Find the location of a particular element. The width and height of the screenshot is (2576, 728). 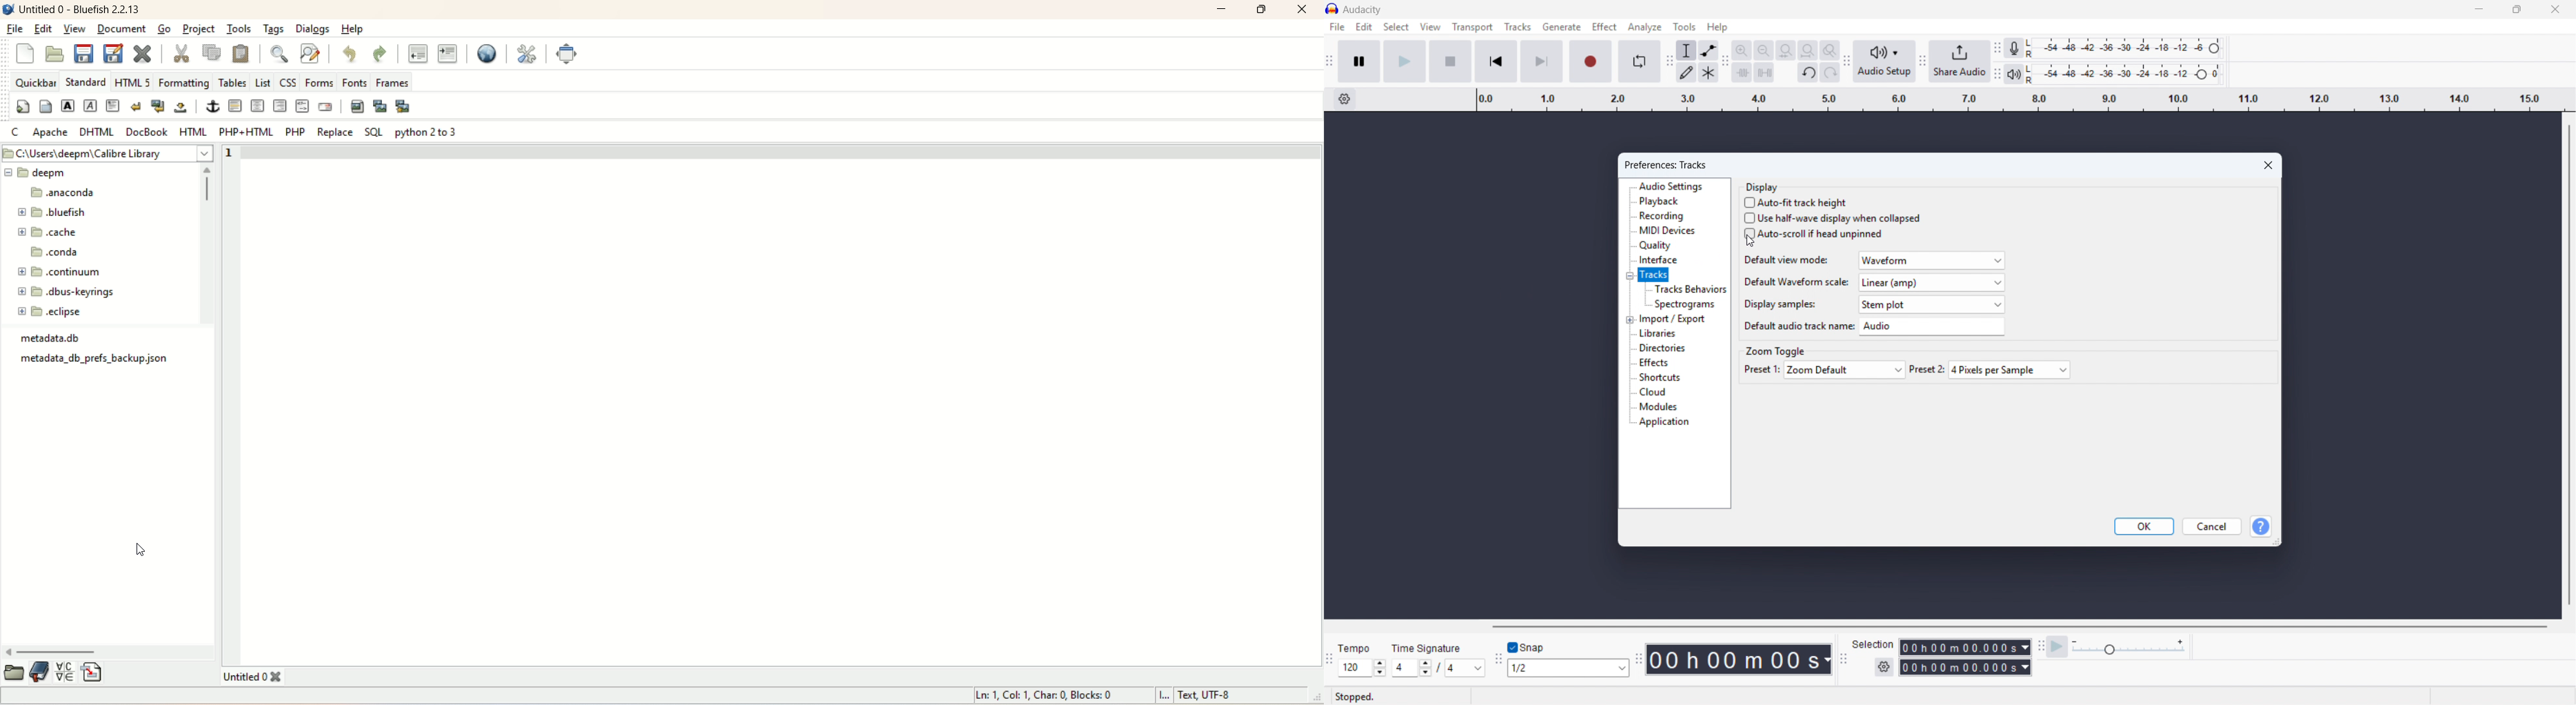

default view mode is located at coordinates (1873, 260).